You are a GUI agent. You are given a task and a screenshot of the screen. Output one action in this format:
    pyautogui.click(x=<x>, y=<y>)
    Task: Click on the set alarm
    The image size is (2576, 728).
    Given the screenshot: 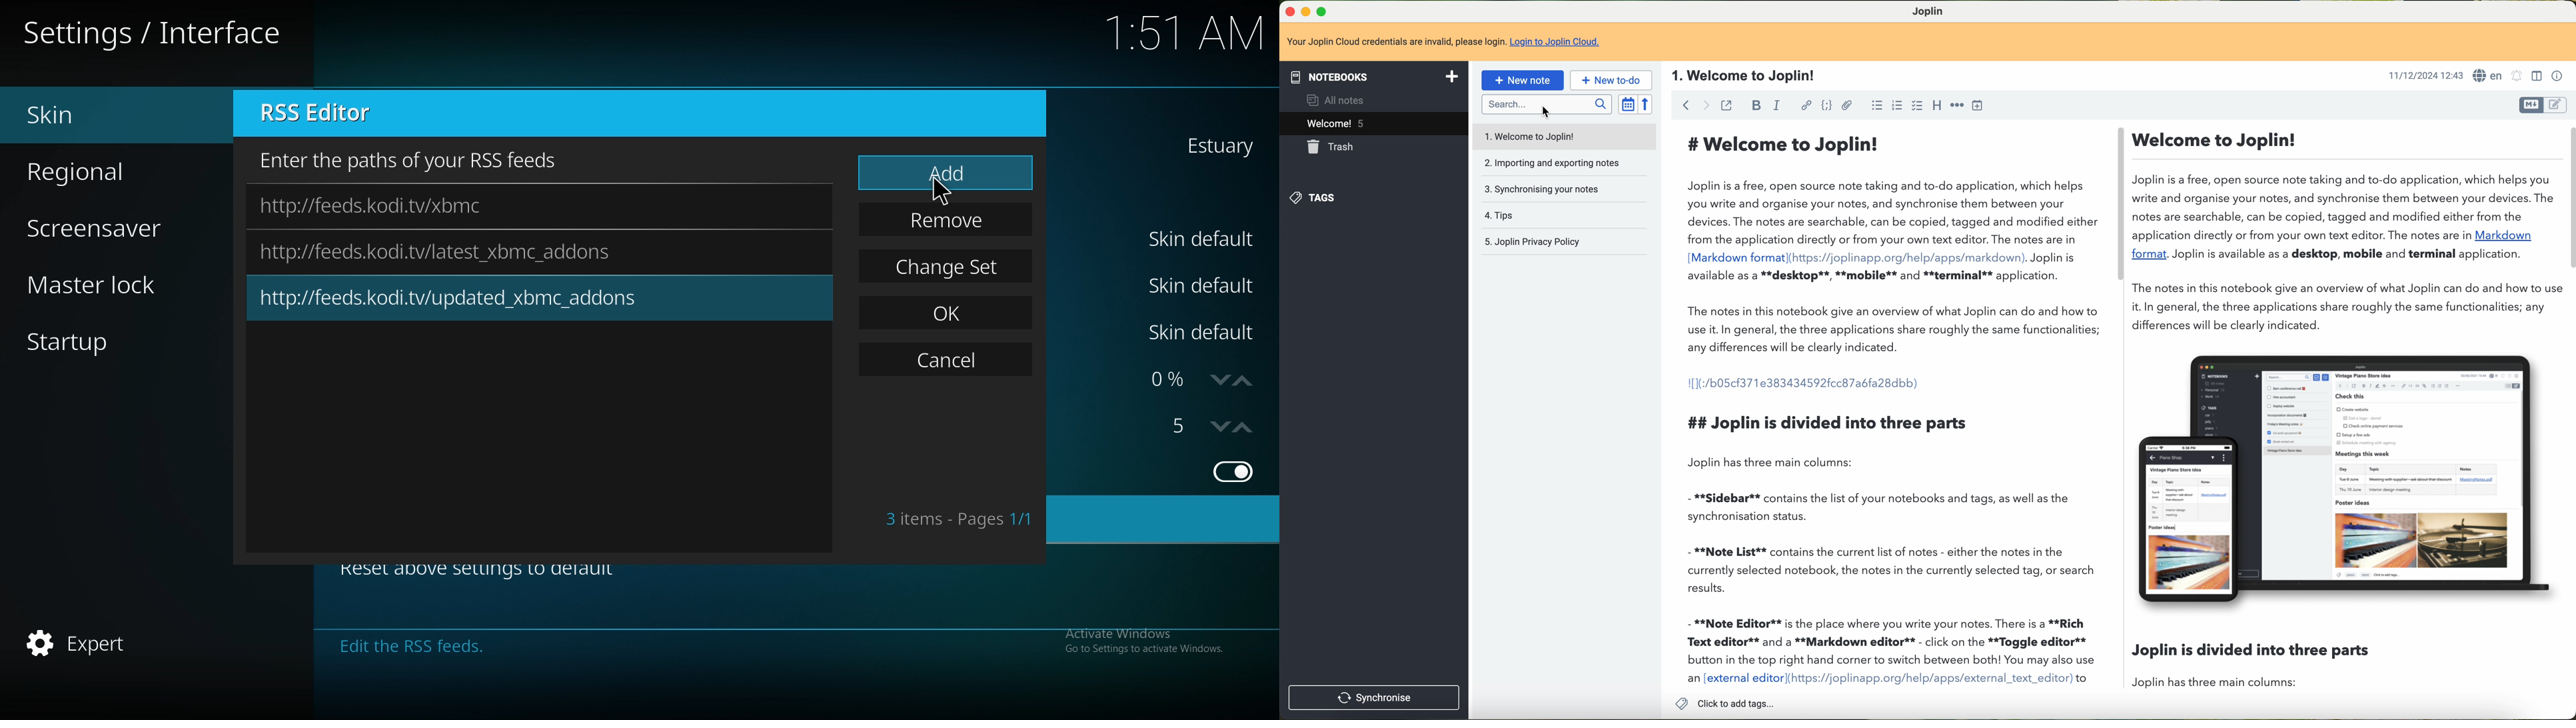 What is the action you would take?
    pyautogui.click(x=2517, y=76)
    